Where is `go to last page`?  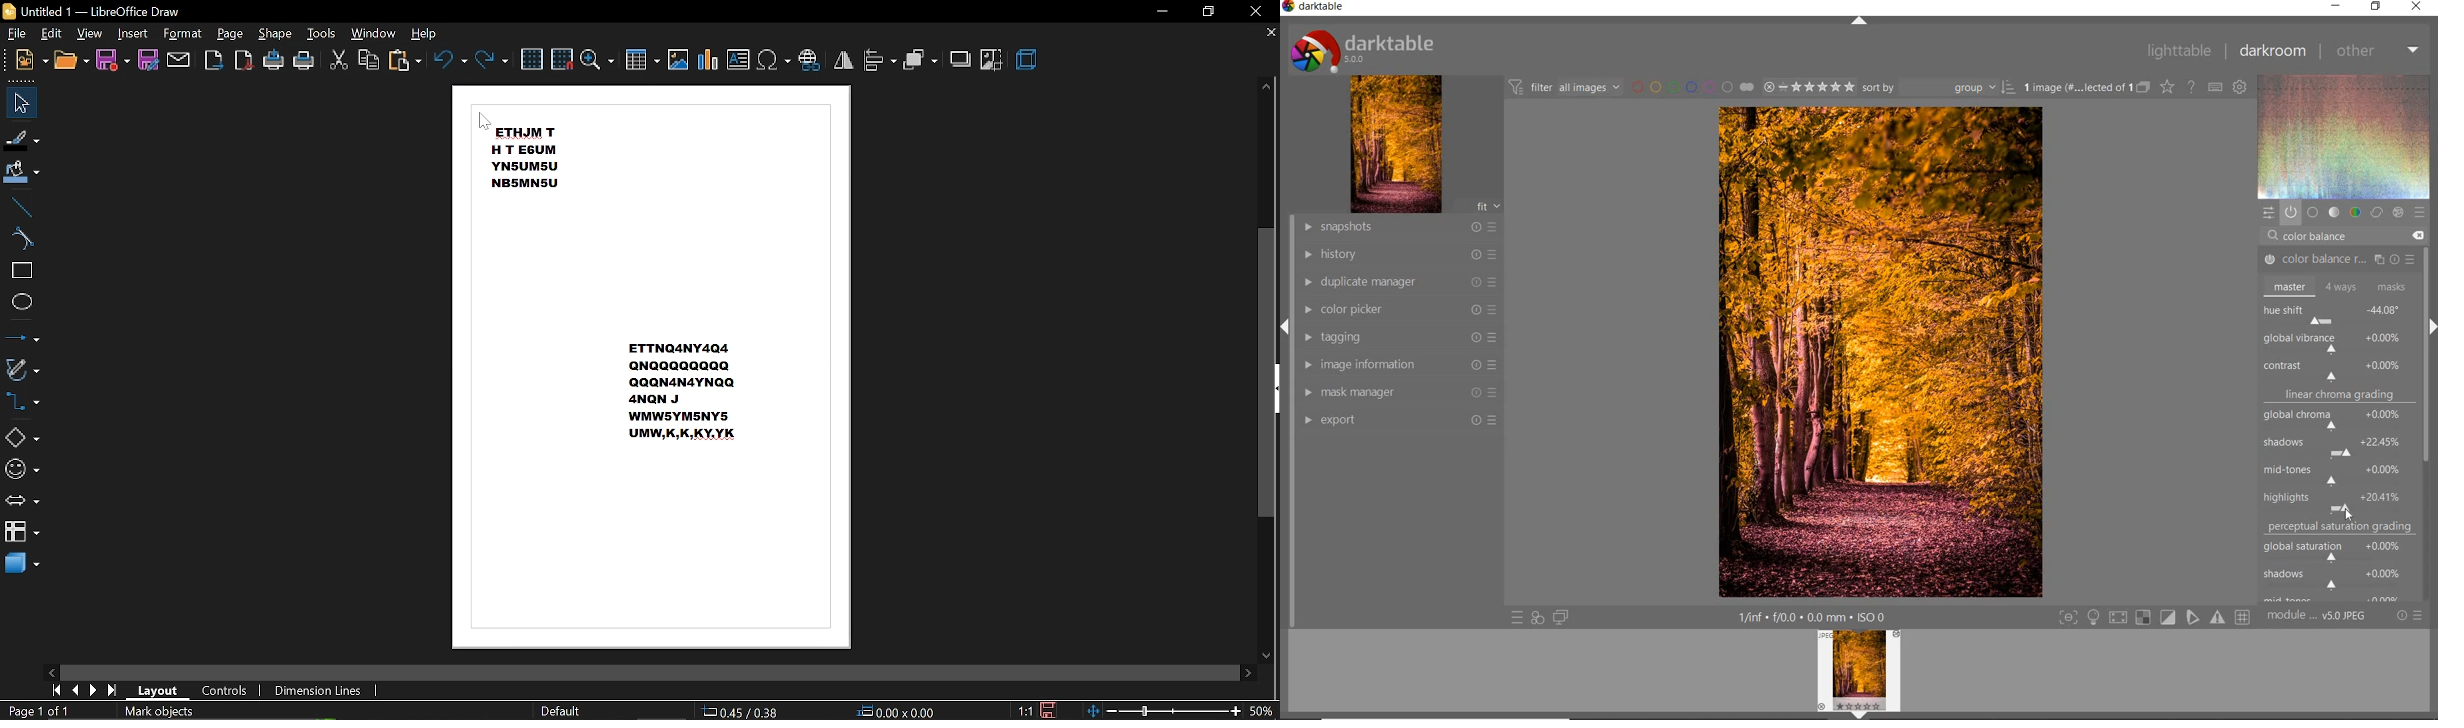
go to last page is located at coordinates (115, 690).